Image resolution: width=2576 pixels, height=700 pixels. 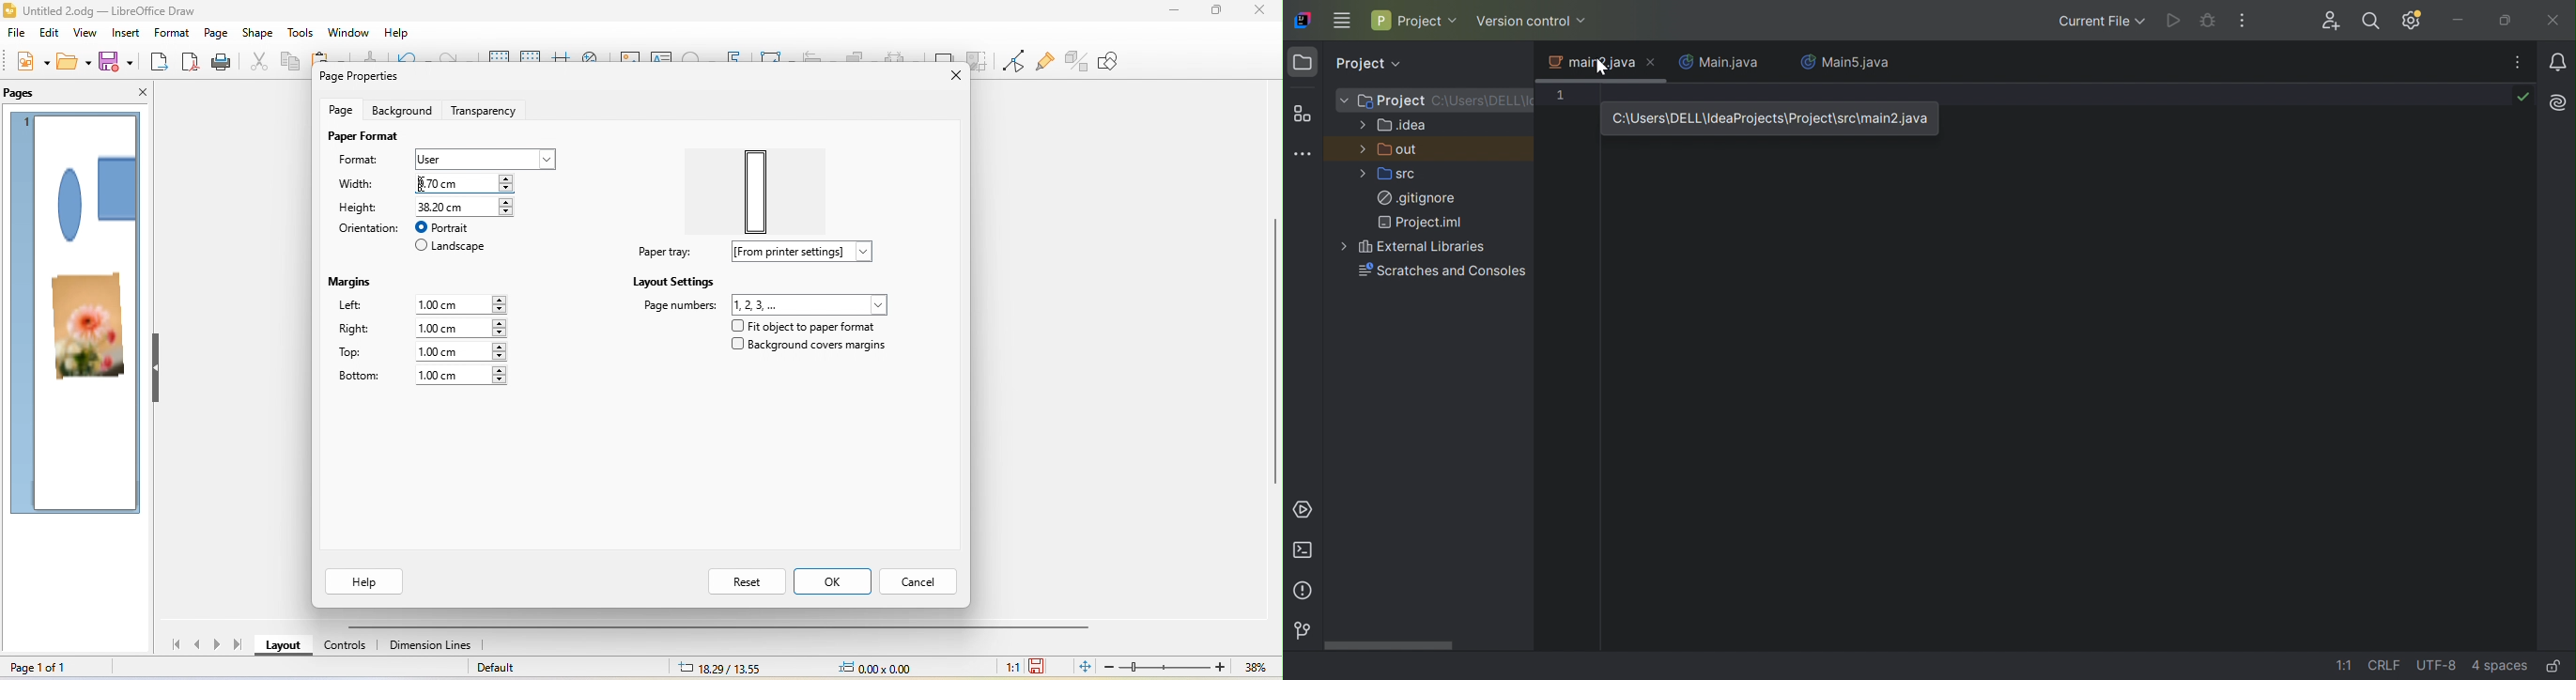 What do you see at coordinates (86, 329) in the screenshot?
I see `photo` at bounding box center [86, 329].